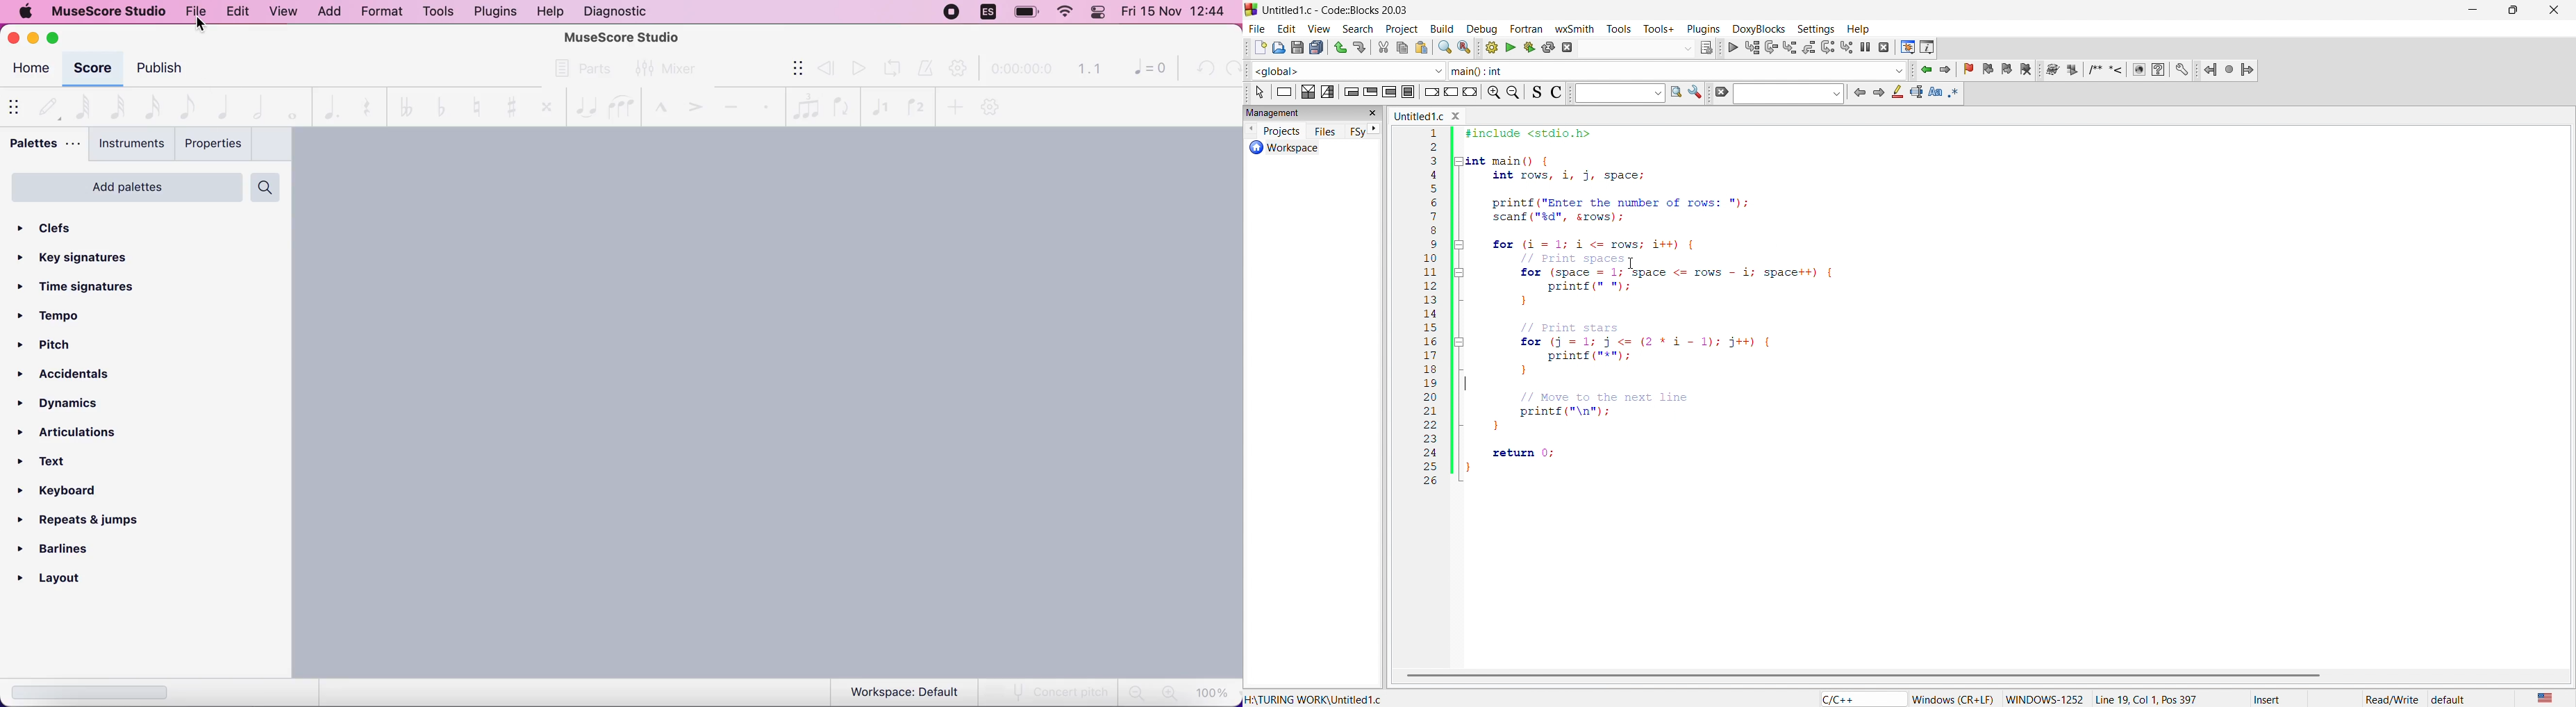 This screenshot has height=728, width=2576. I want to click on jump forward, so click(2250, 68).